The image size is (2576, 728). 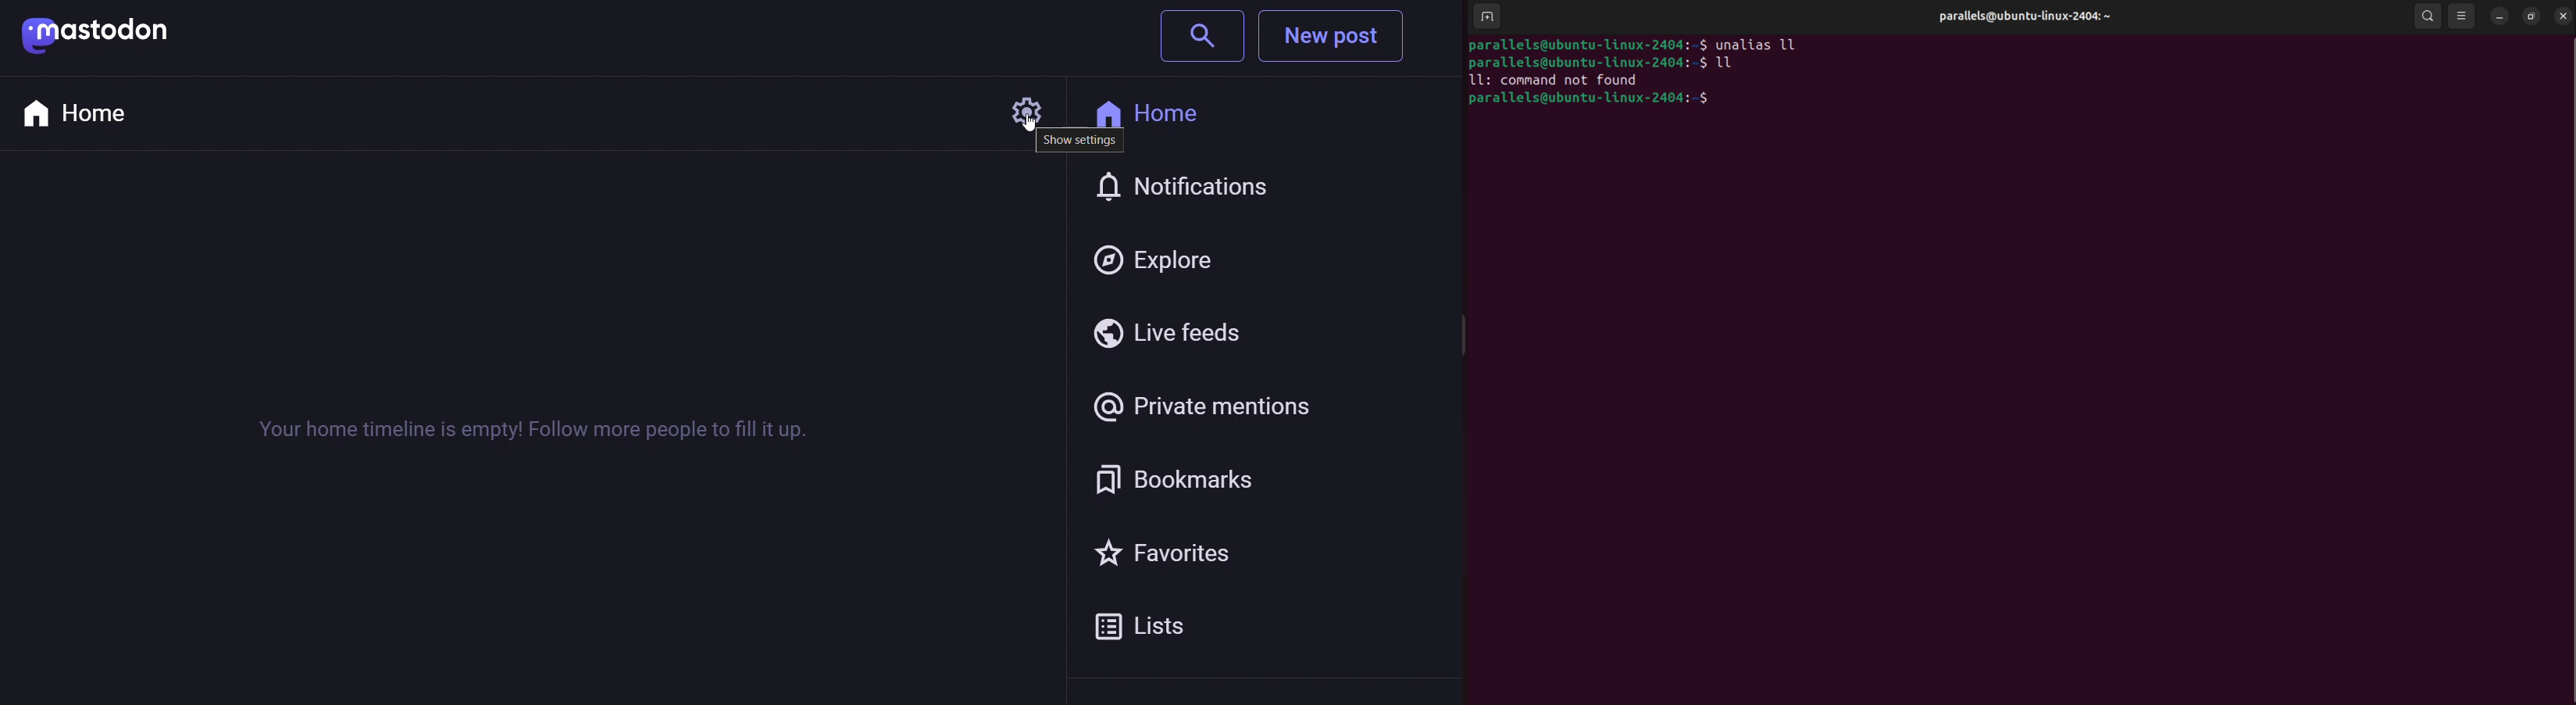 I want to click on More setting, so click(x=1094, y=140).